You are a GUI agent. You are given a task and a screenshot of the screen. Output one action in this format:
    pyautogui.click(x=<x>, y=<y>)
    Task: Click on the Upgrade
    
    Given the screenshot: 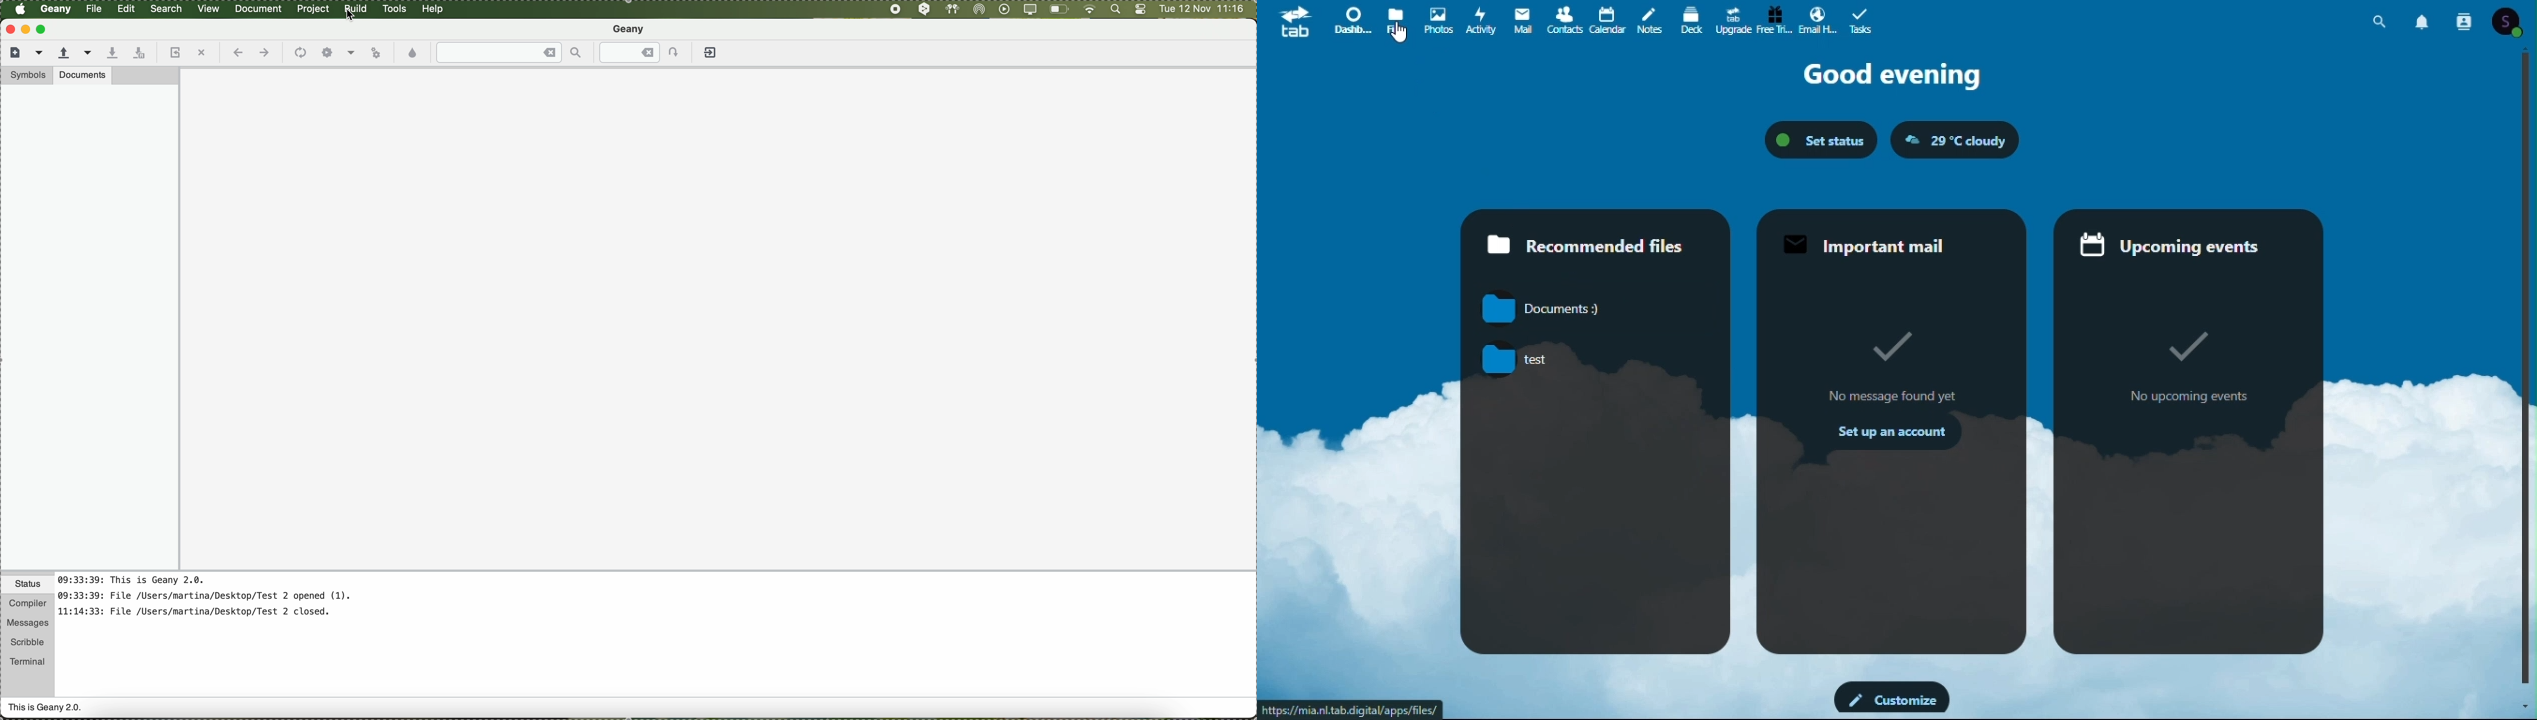 What is the action you would take?
    pyautogui.click(x=1732, y=17)
    